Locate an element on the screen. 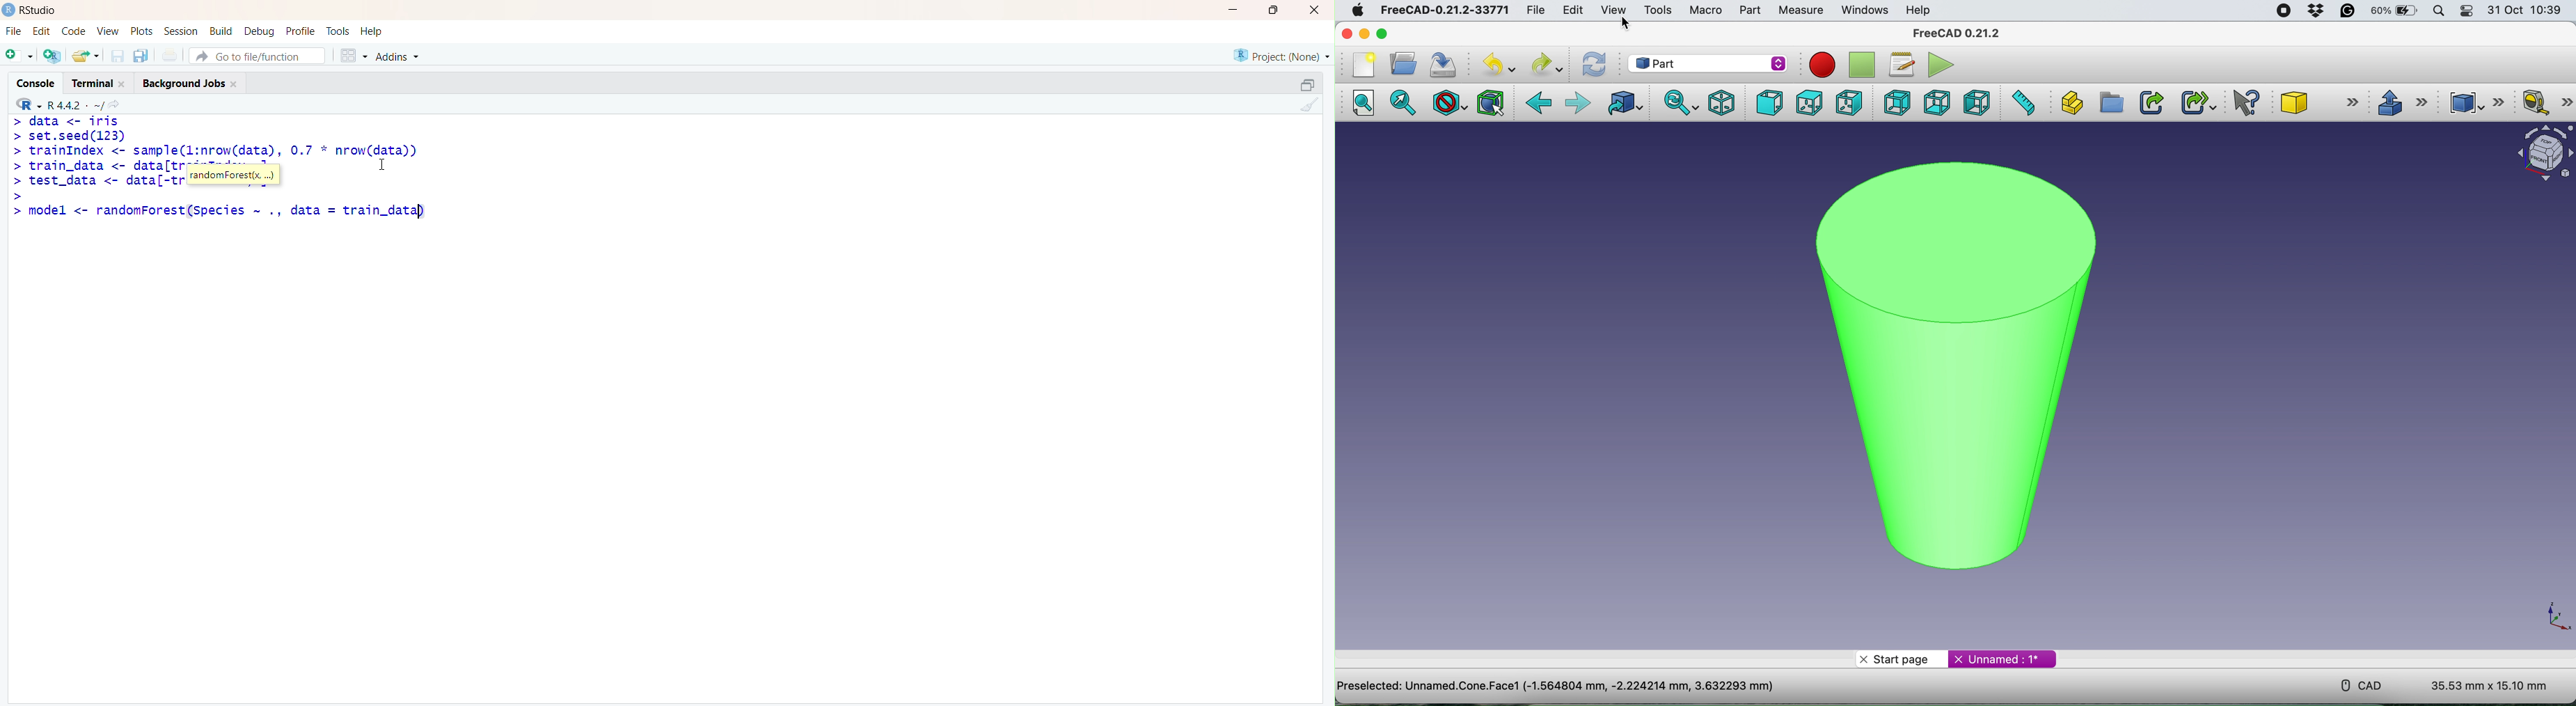  Prompt cursor is located at coordinates (16, 121).